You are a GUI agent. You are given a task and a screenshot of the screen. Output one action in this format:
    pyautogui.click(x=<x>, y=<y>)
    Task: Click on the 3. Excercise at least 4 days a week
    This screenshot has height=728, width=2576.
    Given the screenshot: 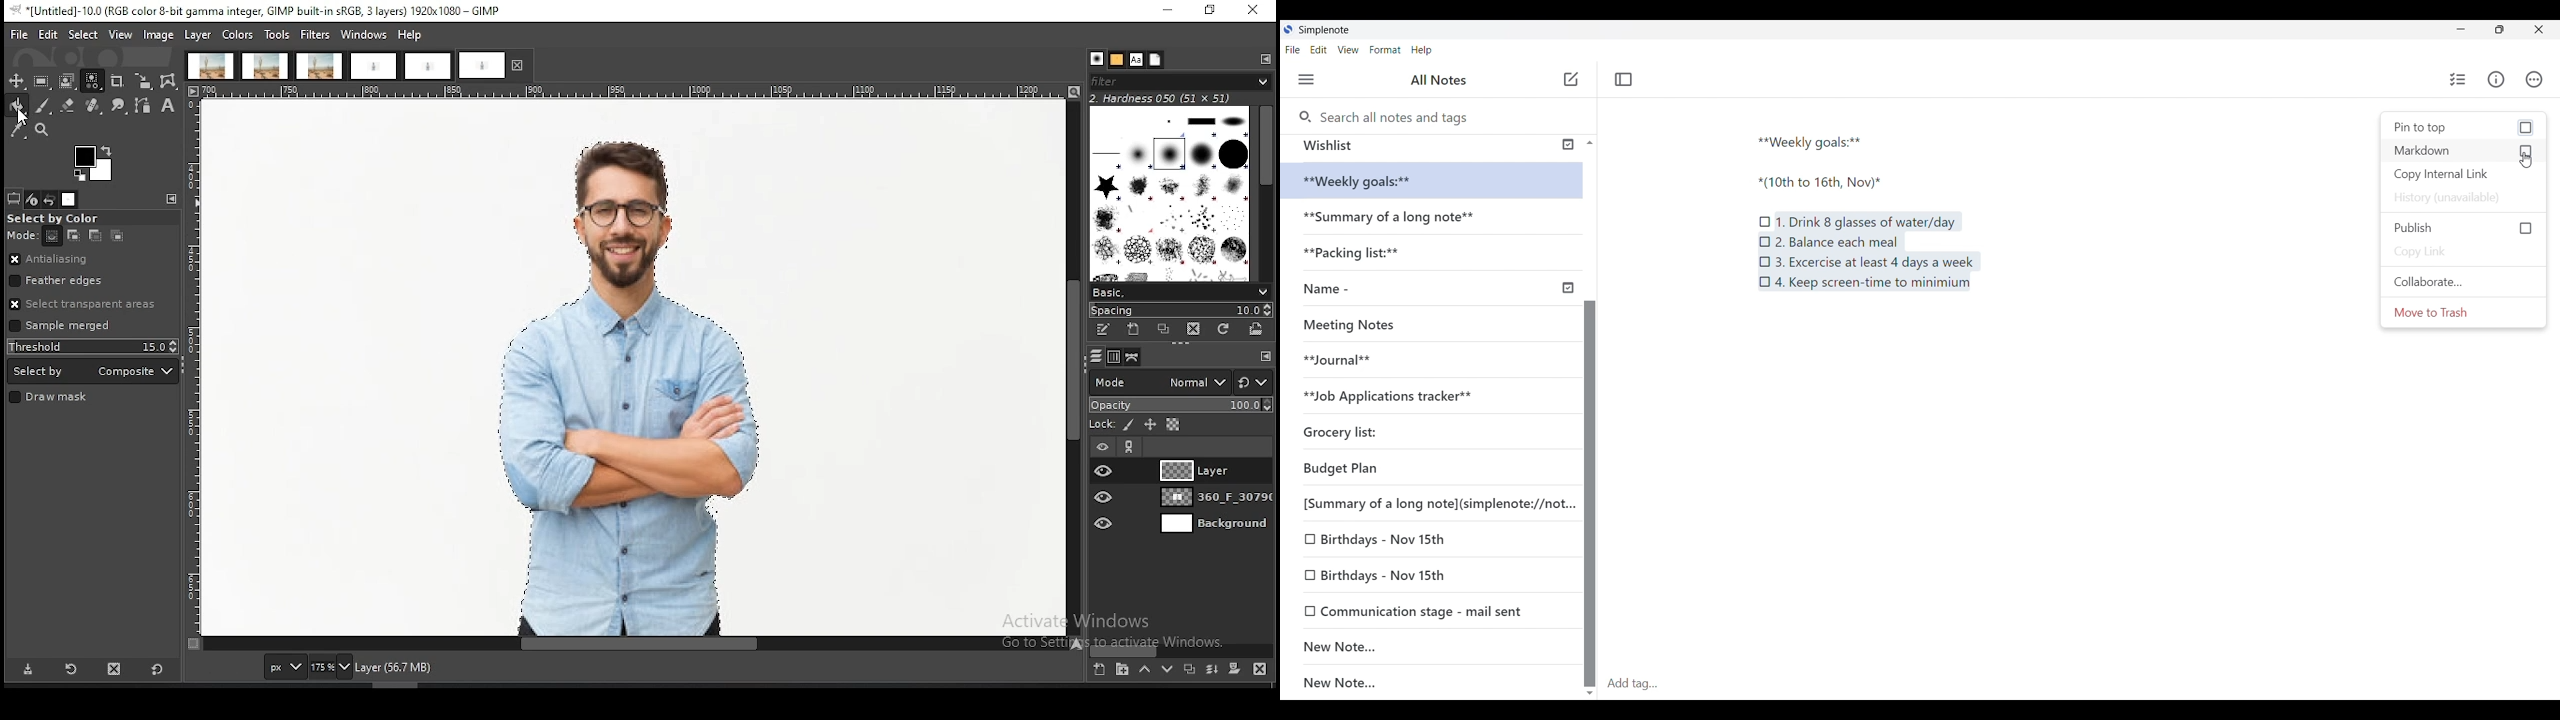 What is the action you would take?
    pyautogui.click(x=1875, y=263)
    